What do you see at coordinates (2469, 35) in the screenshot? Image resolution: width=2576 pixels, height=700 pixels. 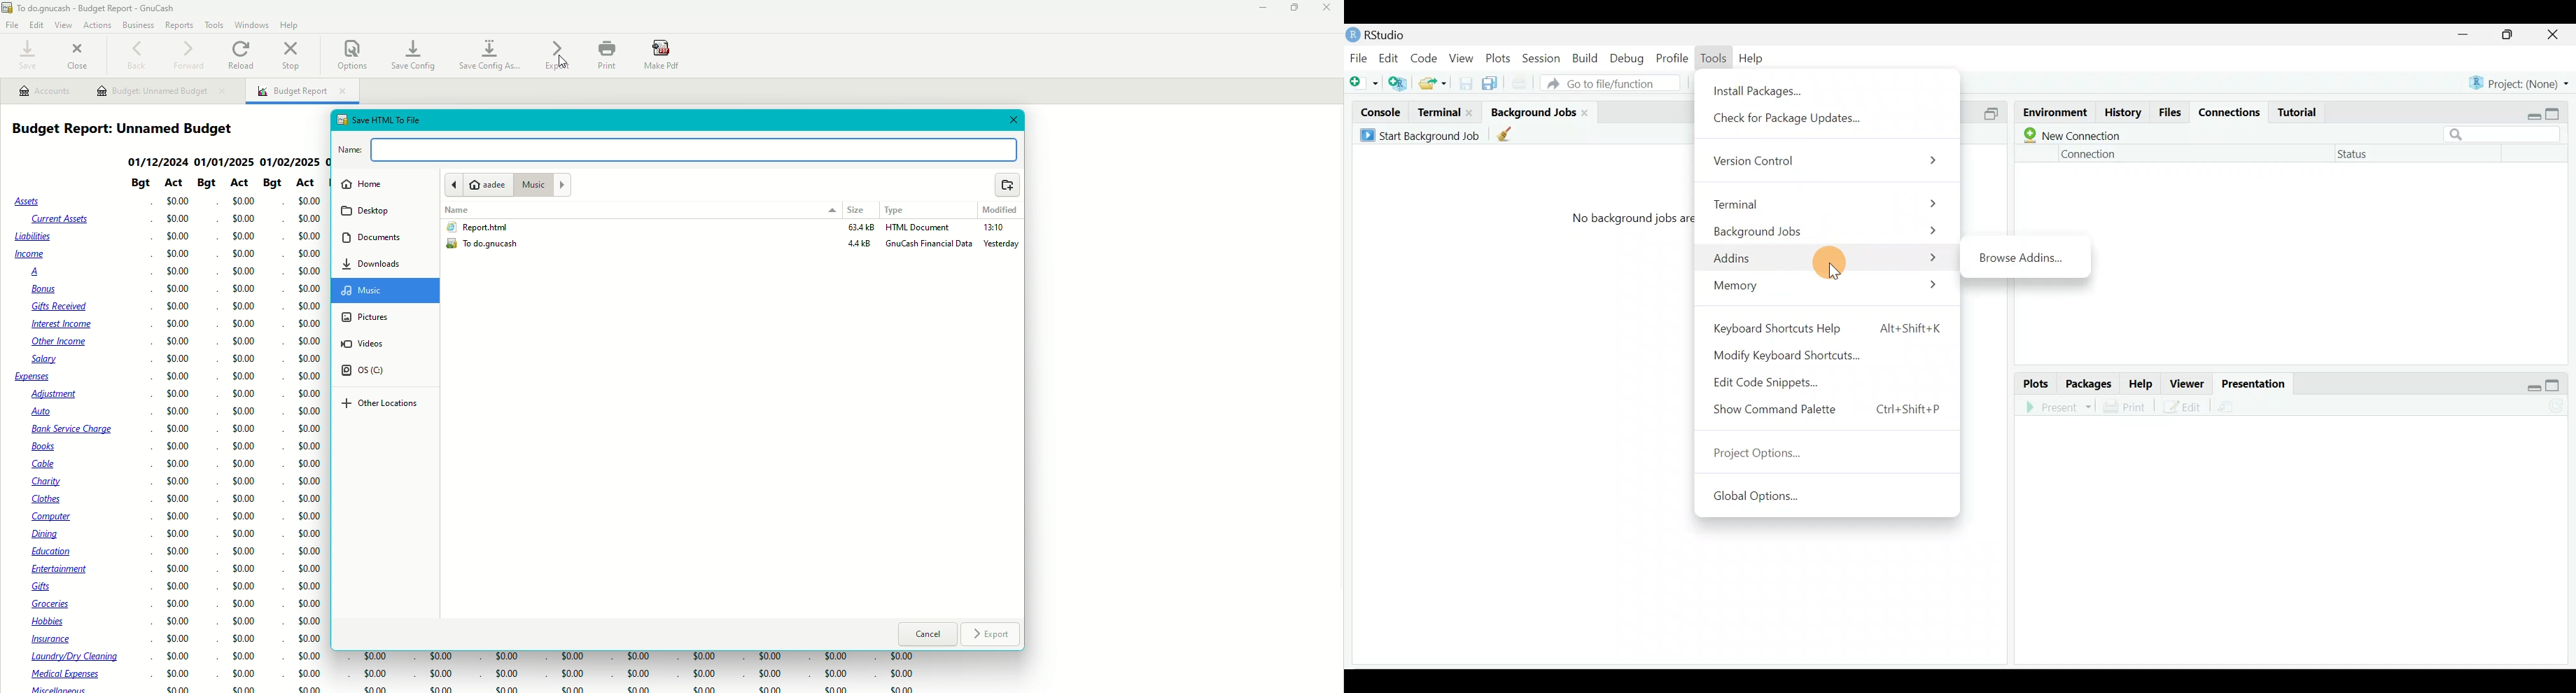 I see `minimize` at bounding box center [2469, 35].